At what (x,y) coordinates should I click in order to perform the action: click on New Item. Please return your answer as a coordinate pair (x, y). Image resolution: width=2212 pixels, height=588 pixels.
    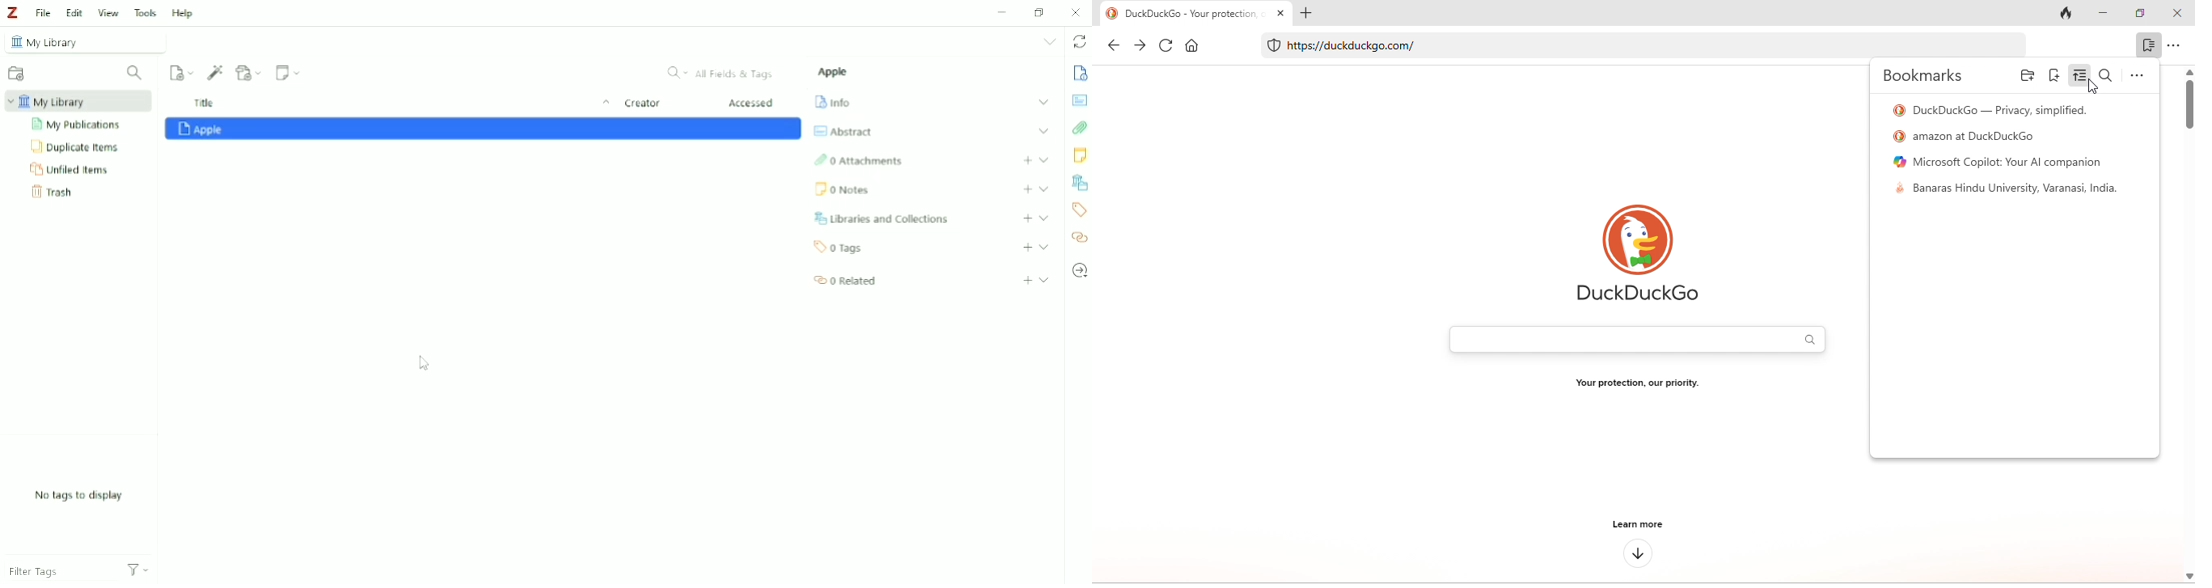
    Looking at the image, I should click on (182, 72).